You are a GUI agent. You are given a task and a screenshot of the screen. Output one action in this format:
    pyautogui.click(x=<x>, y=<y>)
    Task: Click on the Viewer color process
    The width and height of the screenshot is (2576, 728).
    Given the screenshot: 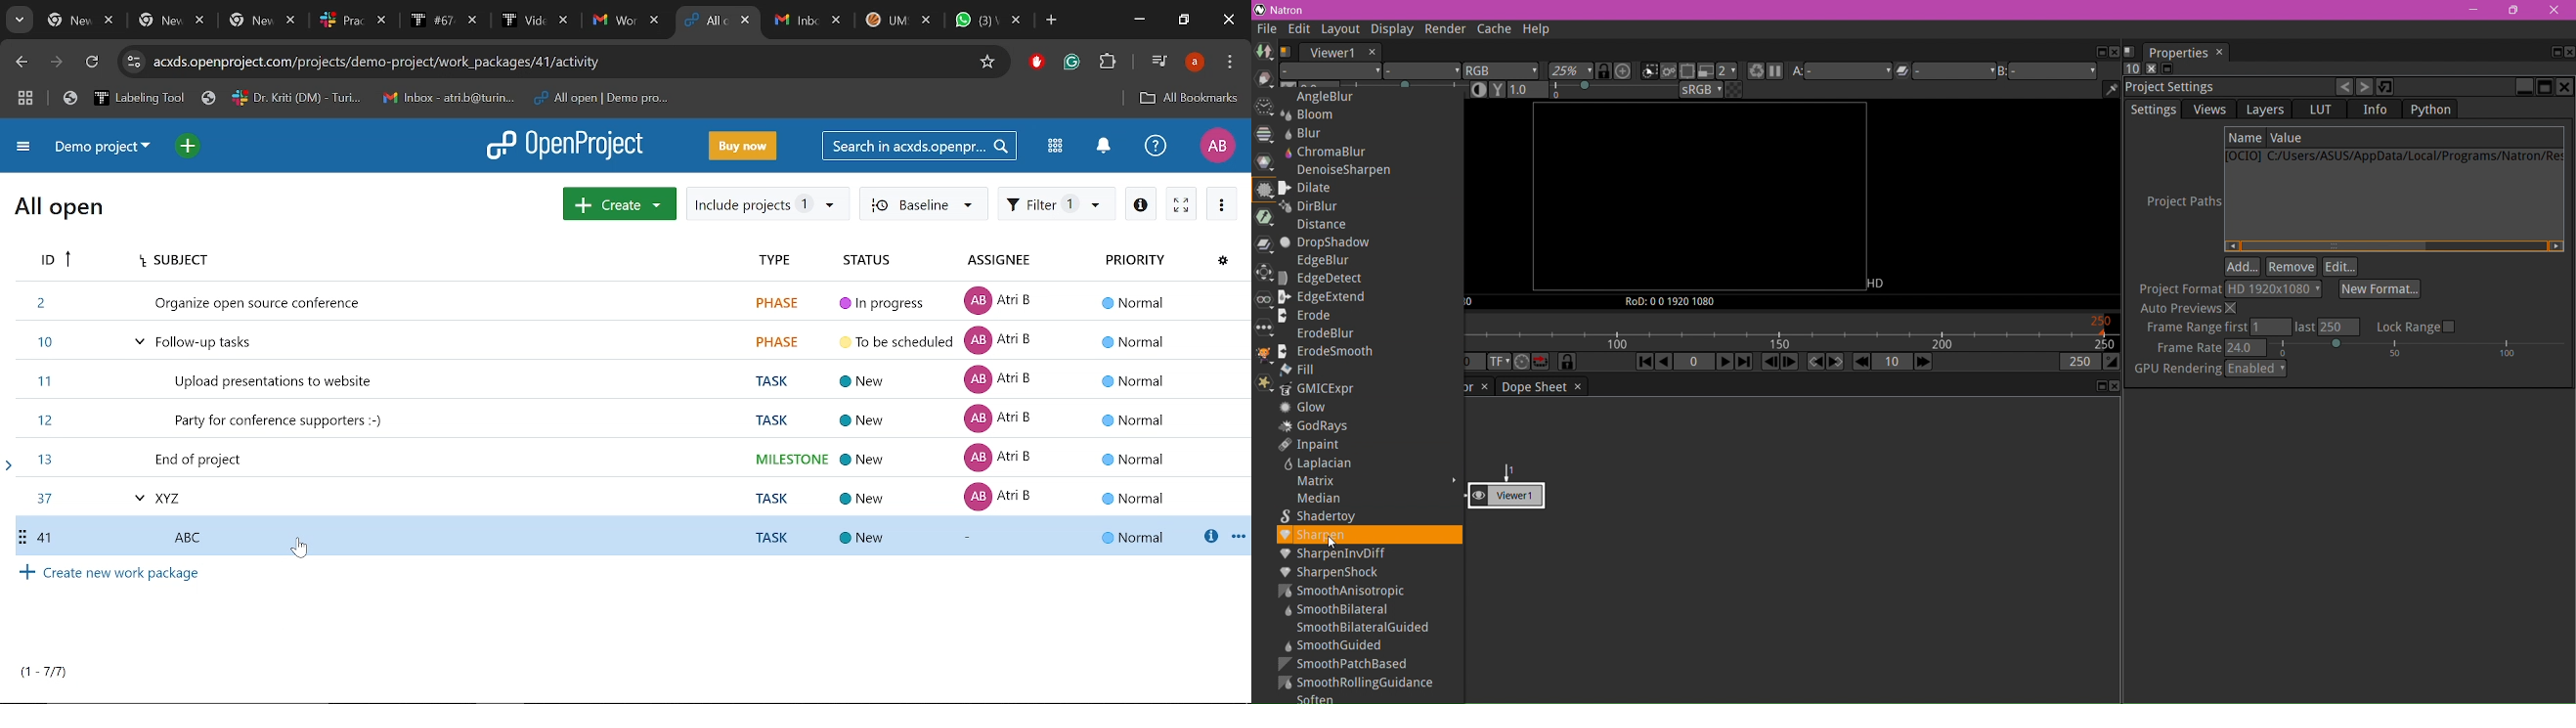 What is the action you would take?
    pyautogui.click(x=1702, y=91)
    